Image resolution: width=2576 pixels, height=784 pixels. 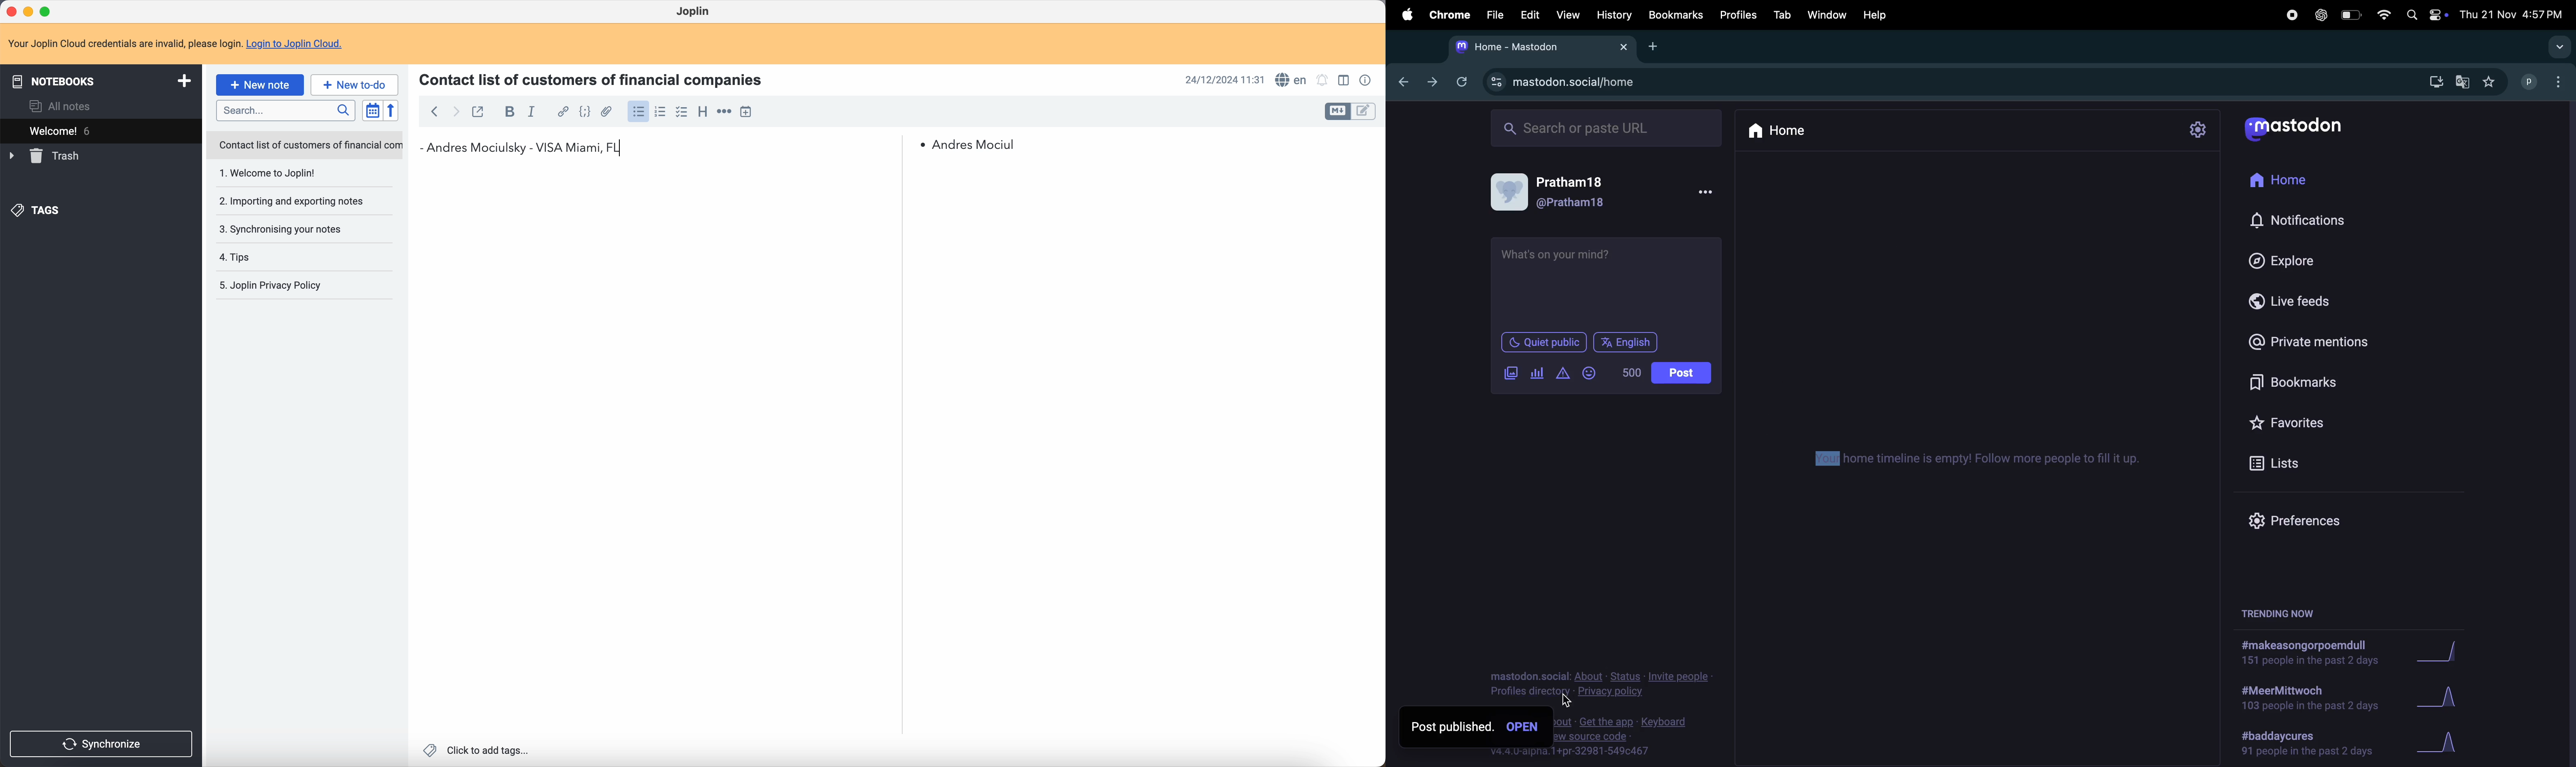 I want to click on first point, so click(x=969, y=144).